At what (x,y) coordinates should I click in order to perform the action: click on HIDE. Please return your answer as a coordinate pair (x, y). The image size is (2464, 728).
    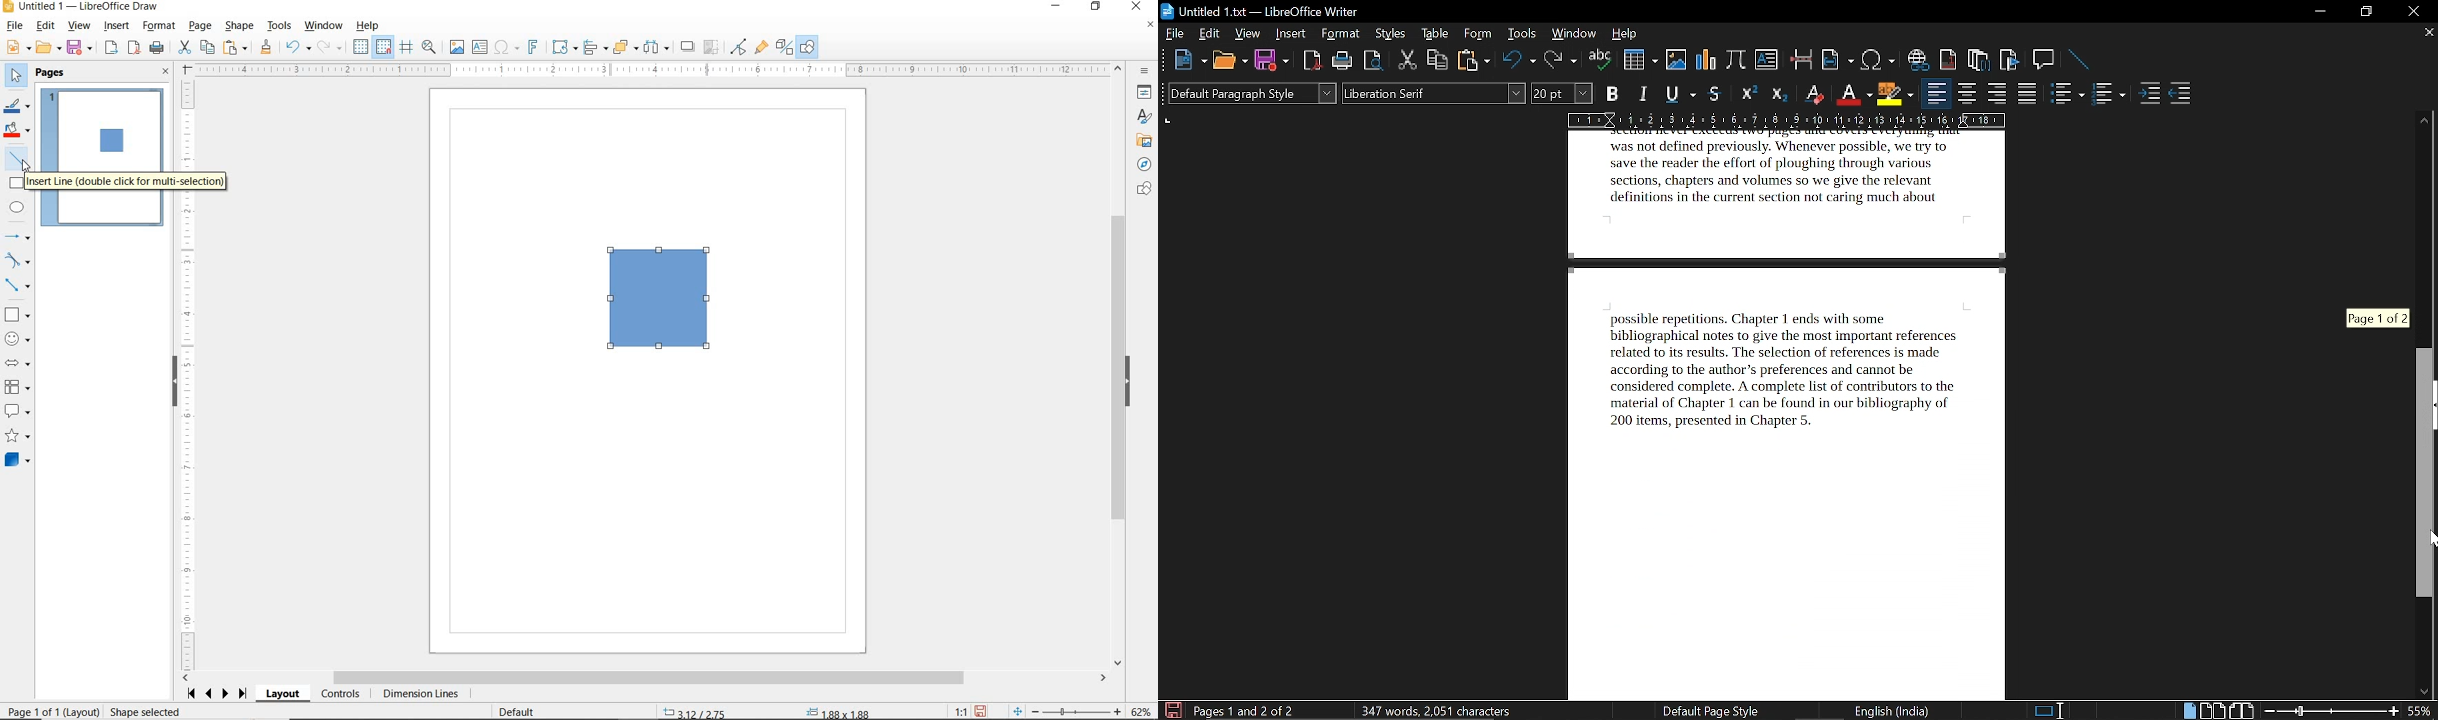
    Looking at the image, I should click on (174, 383).